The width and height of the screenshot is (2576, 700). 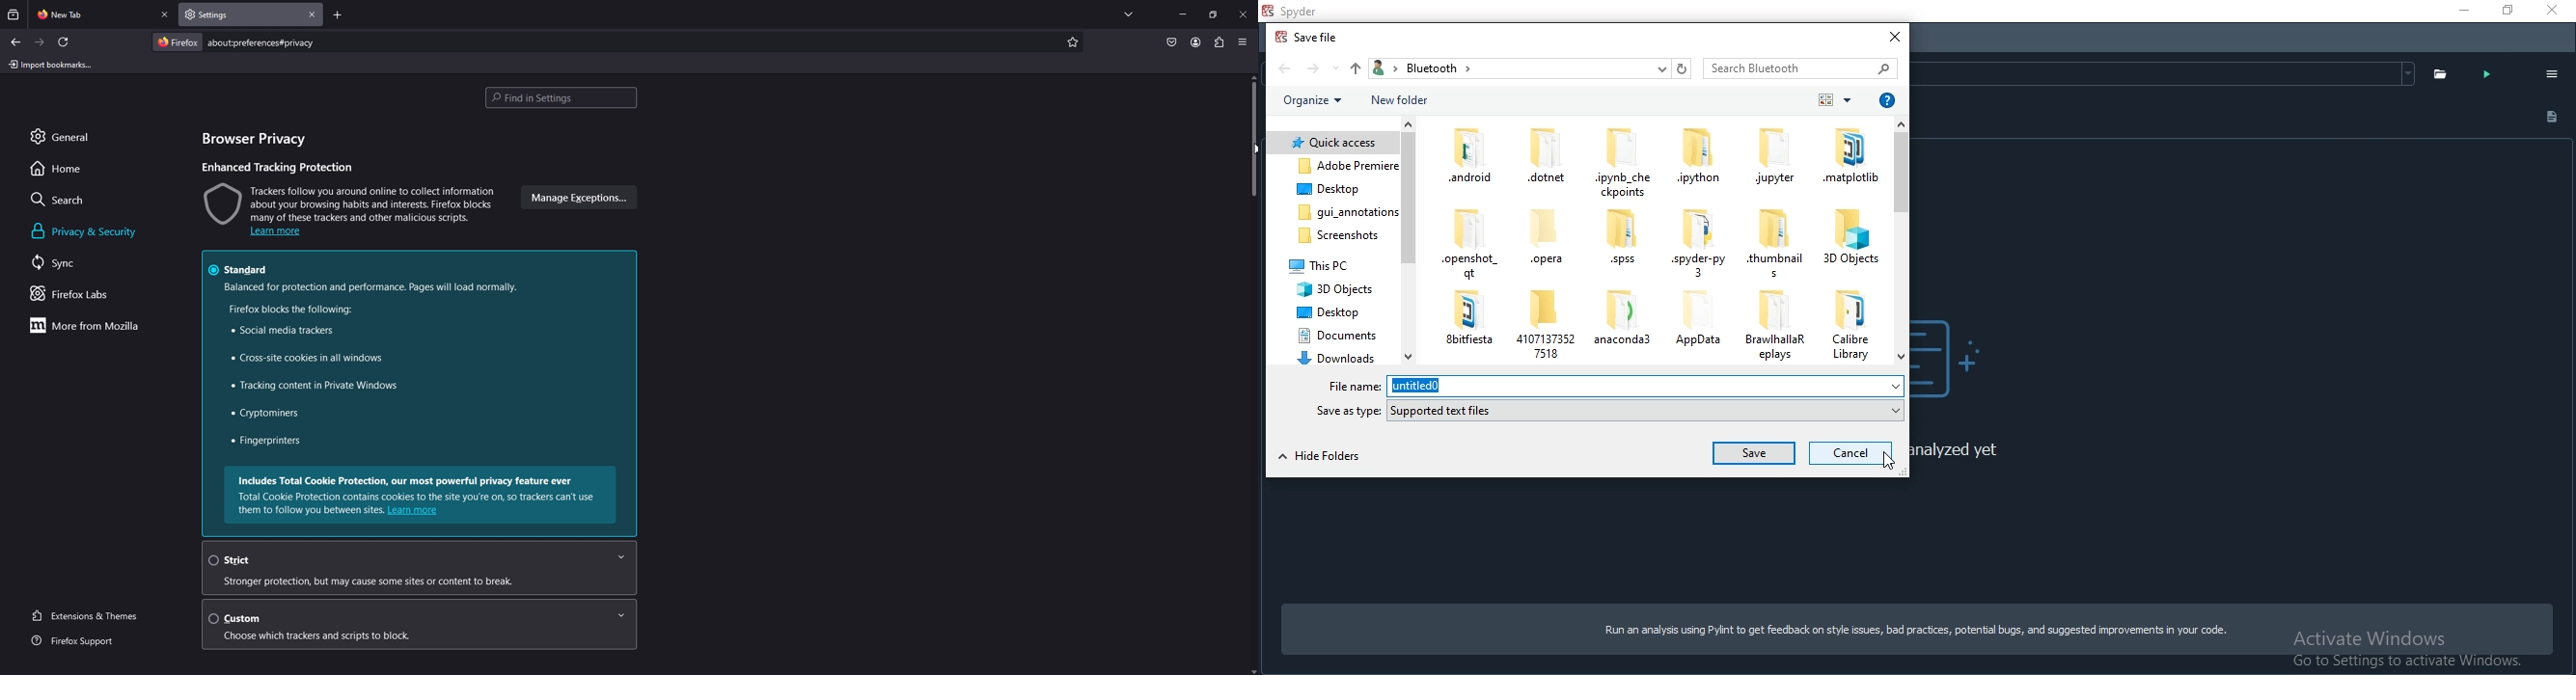 I want to click on learn more, so click(x=416, y=512).